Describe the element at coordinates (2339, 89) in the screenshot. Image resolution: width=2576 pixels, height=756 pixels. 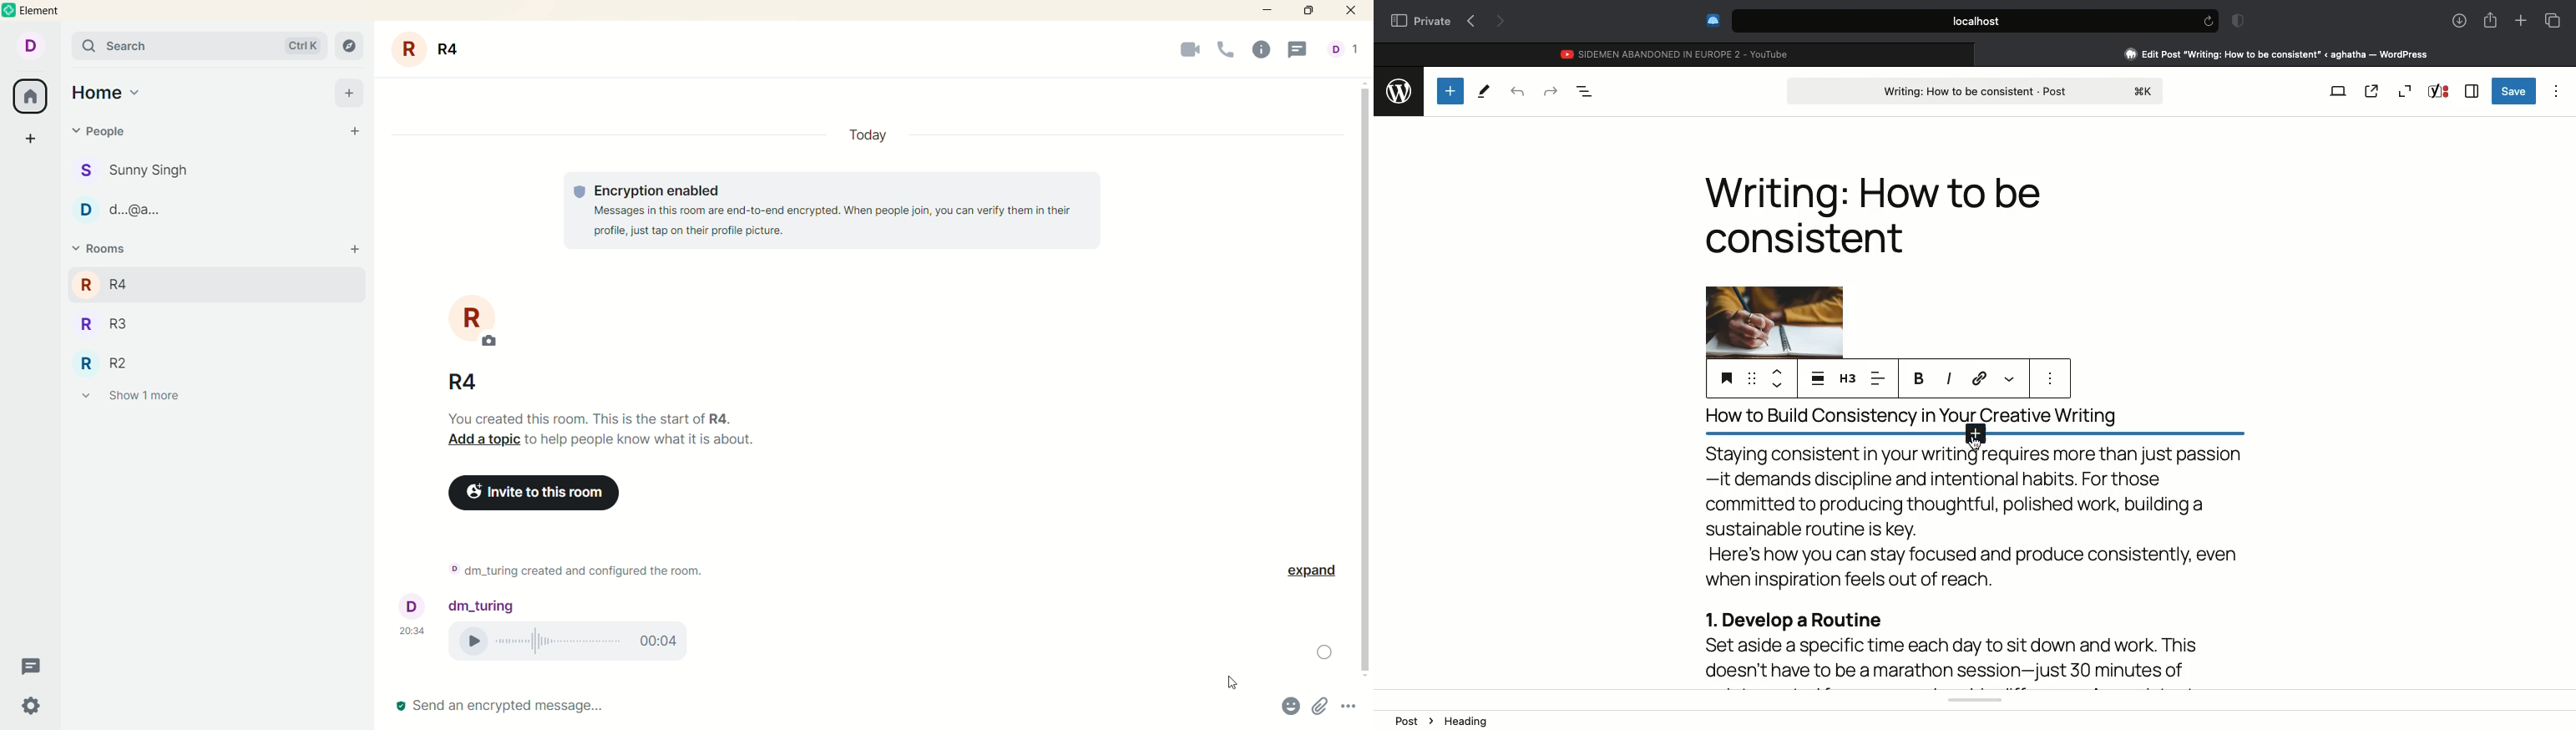
I see `View` at that location.